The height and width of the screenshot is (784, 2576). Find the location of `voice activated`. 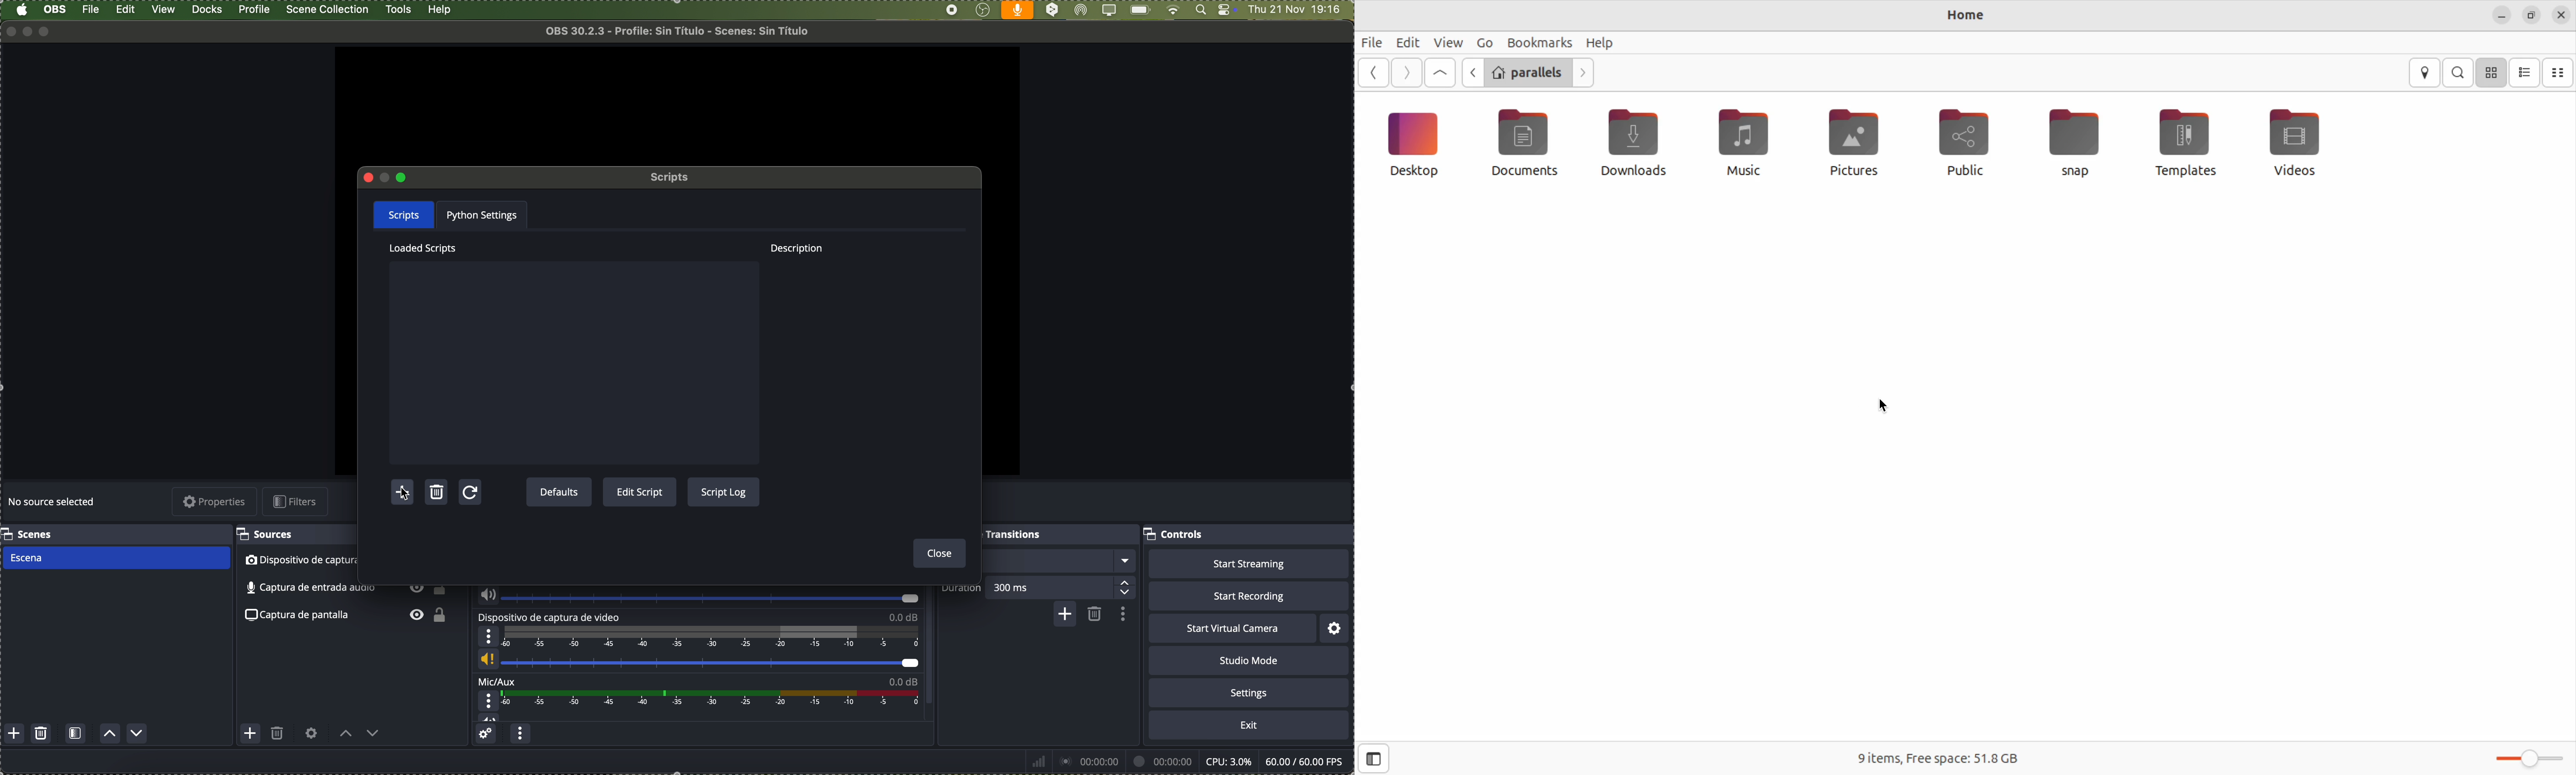

voice activated is located at coordinates (1018, 10).